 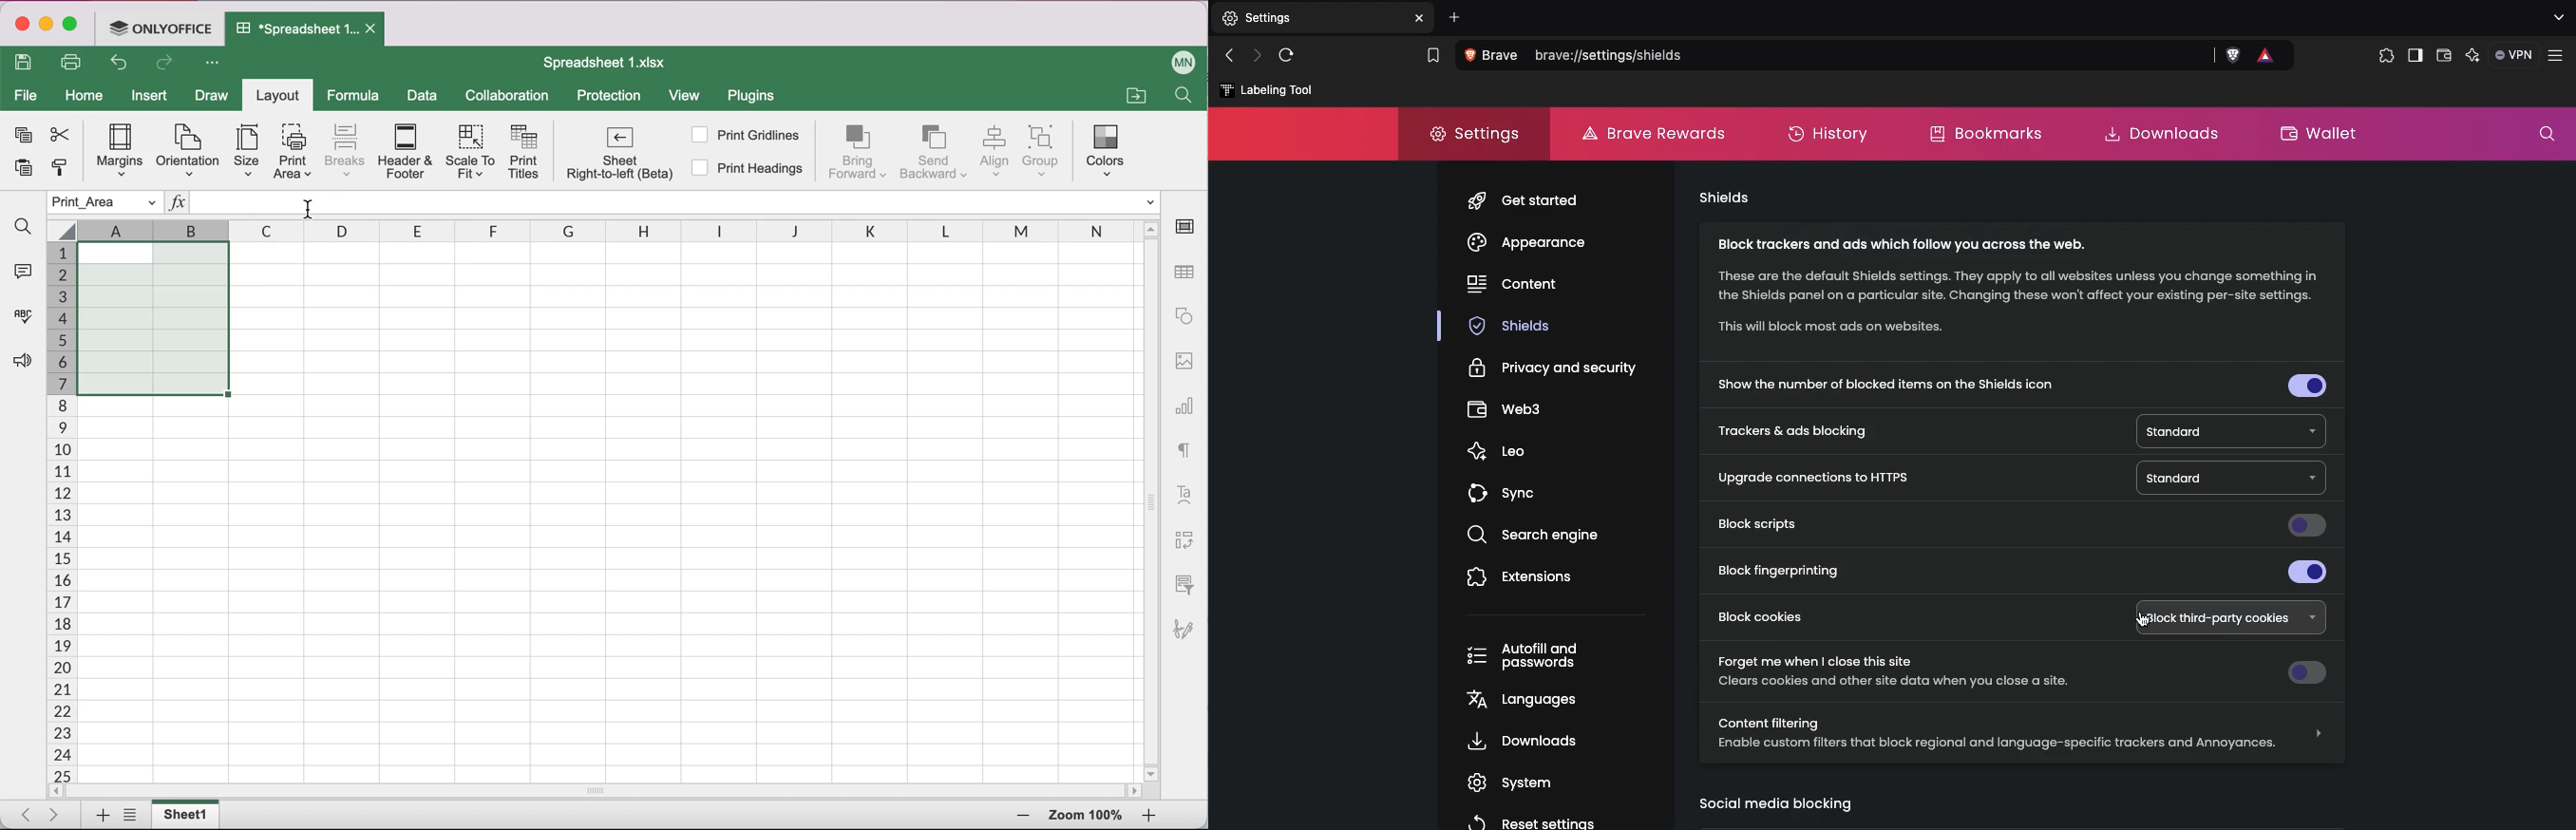 I want to click on Print area, so click(x=105, y=203).